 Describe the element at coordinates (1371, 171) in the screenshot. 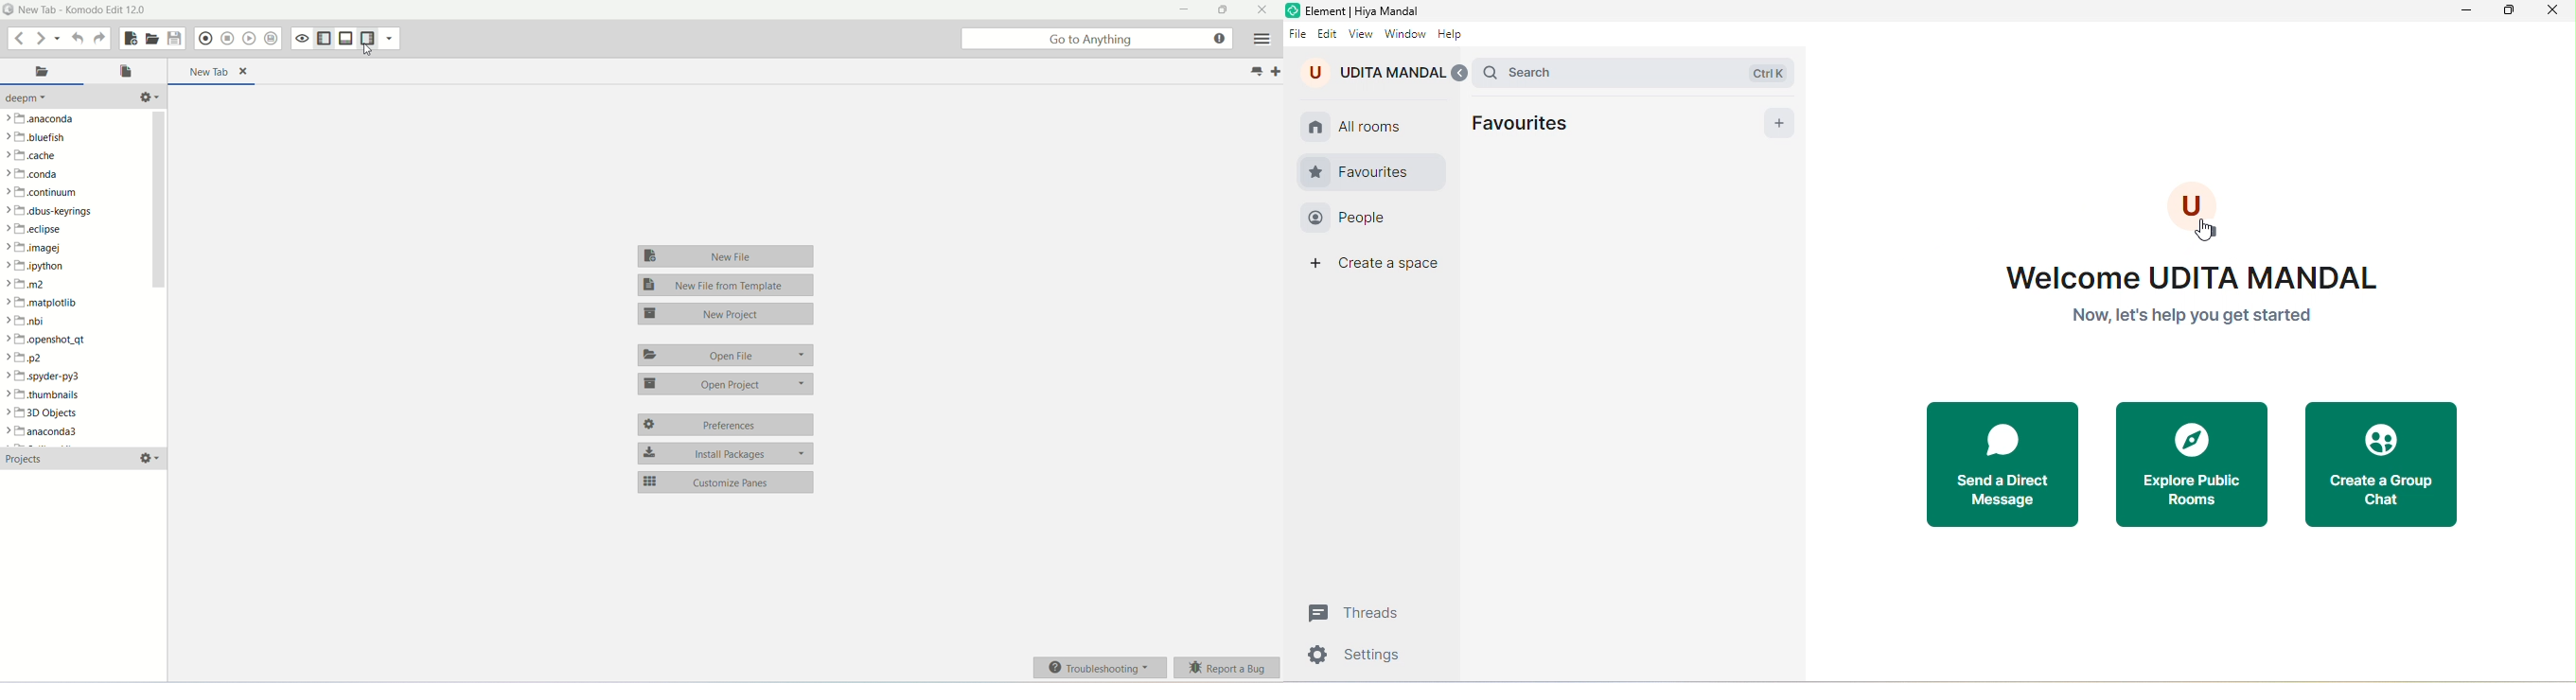

I see `favourites` at that location.